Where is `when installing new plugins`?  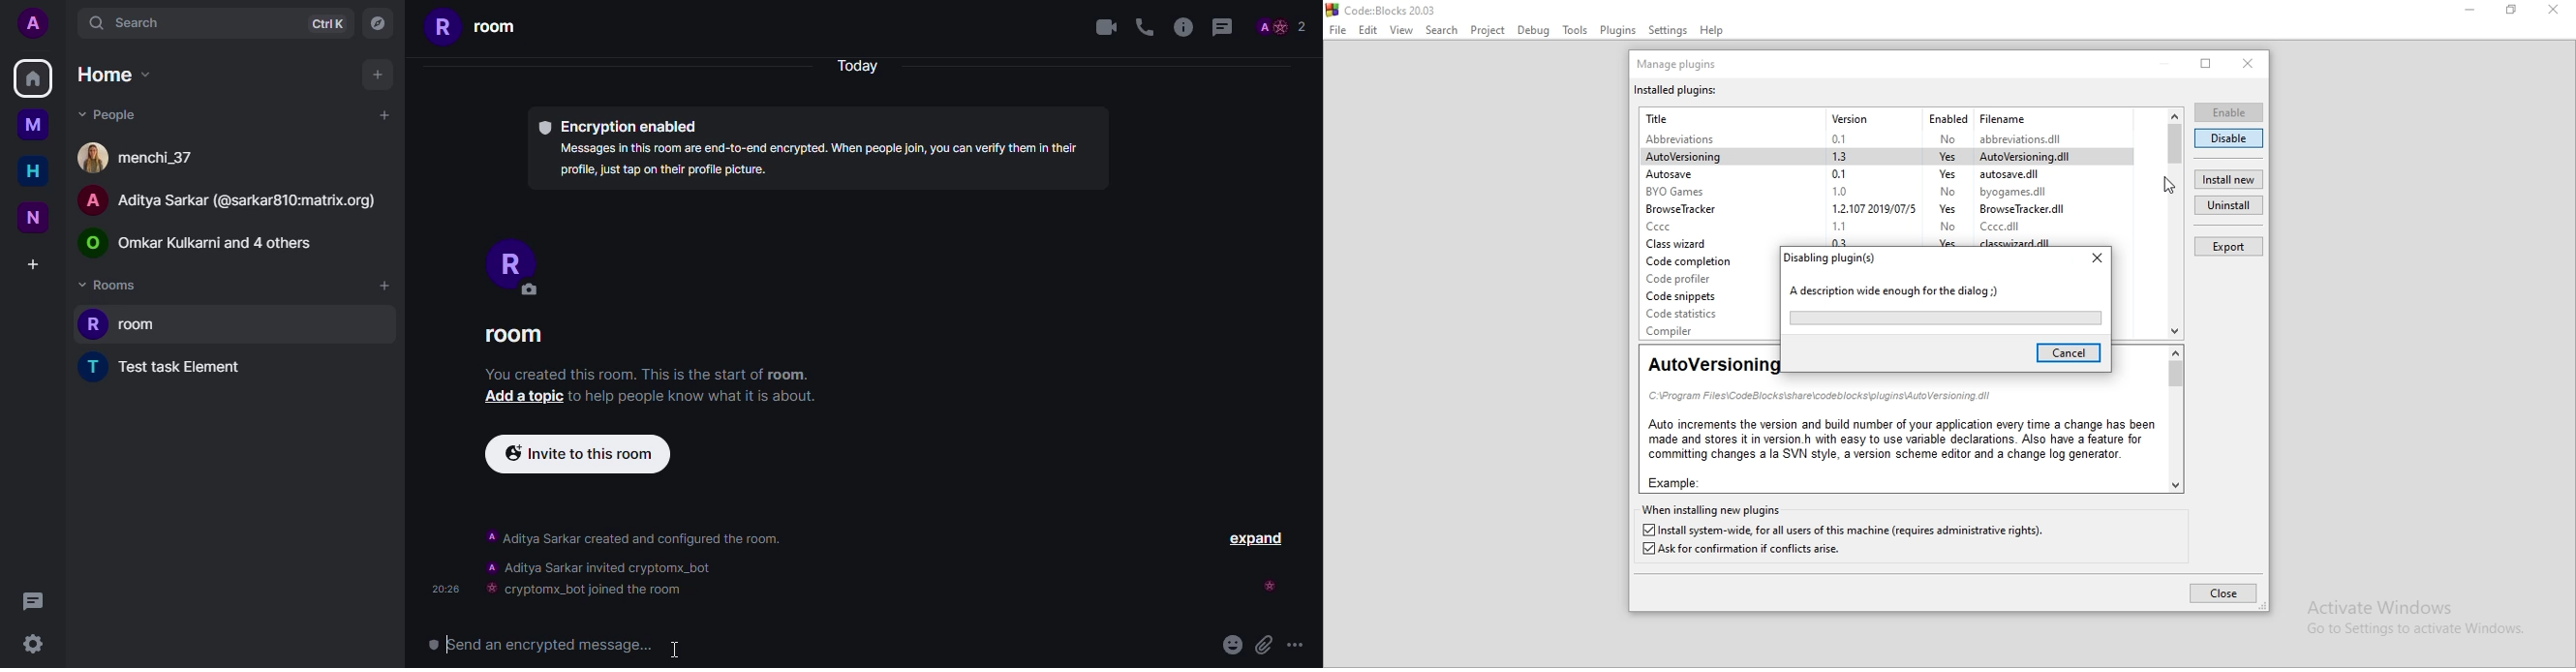 when installing new plugins is located at coordinates (1716, 510).